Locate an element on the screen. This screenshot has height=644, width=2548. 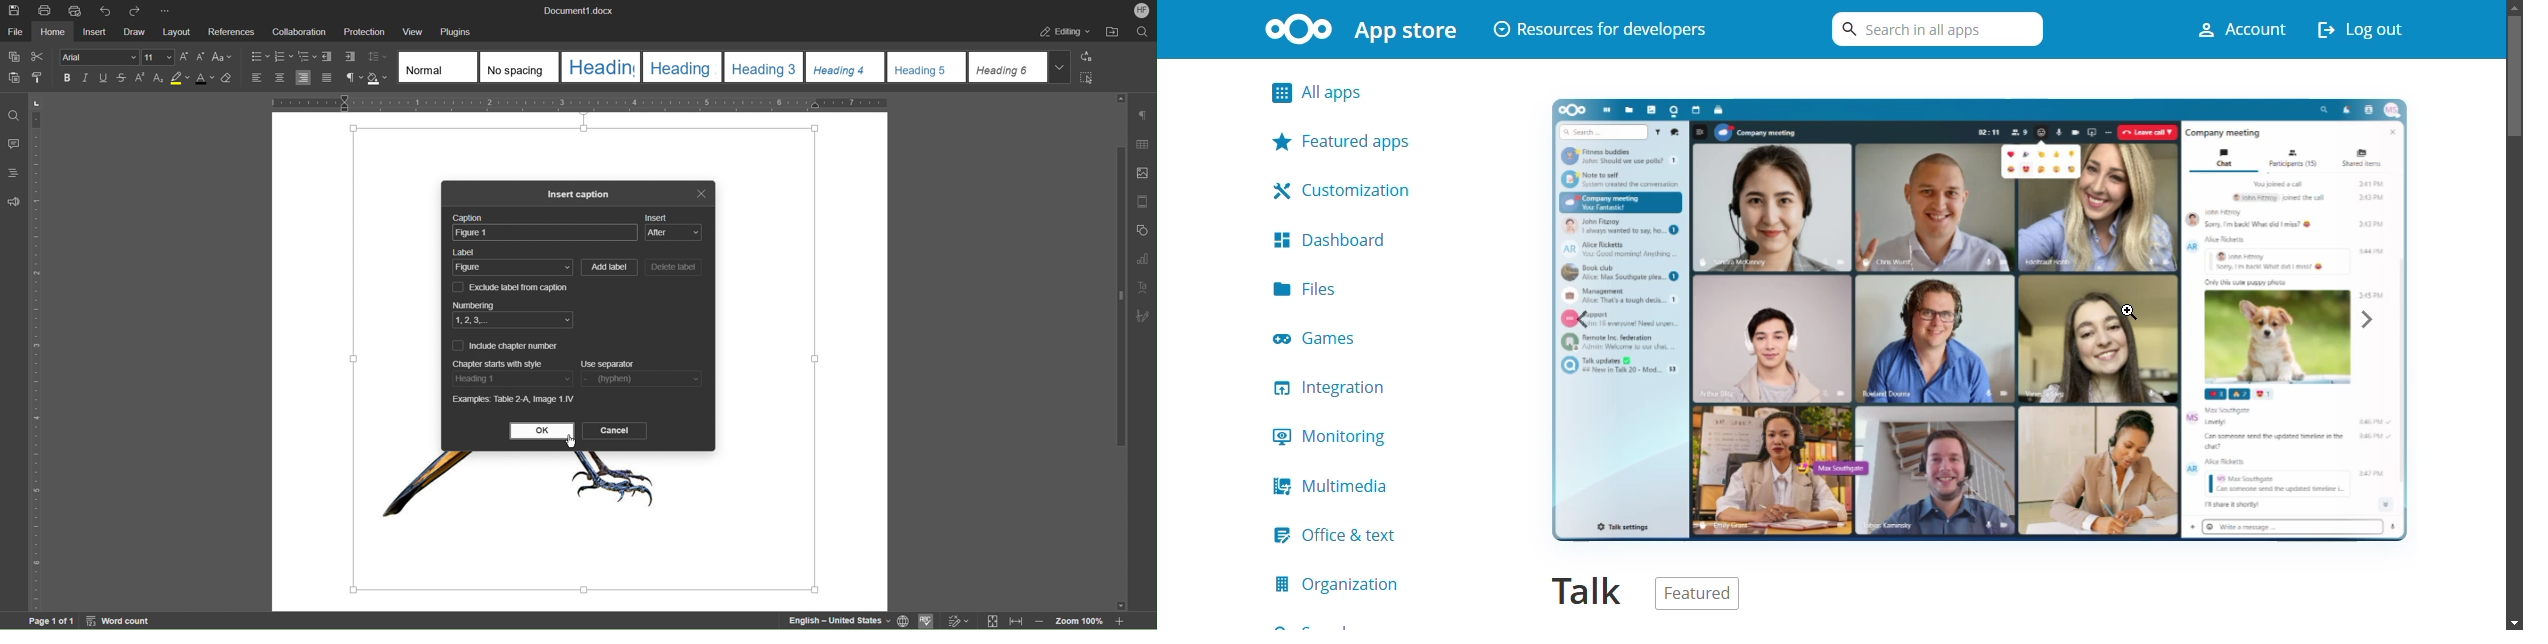
Add label is located at coordinates (609, 269).